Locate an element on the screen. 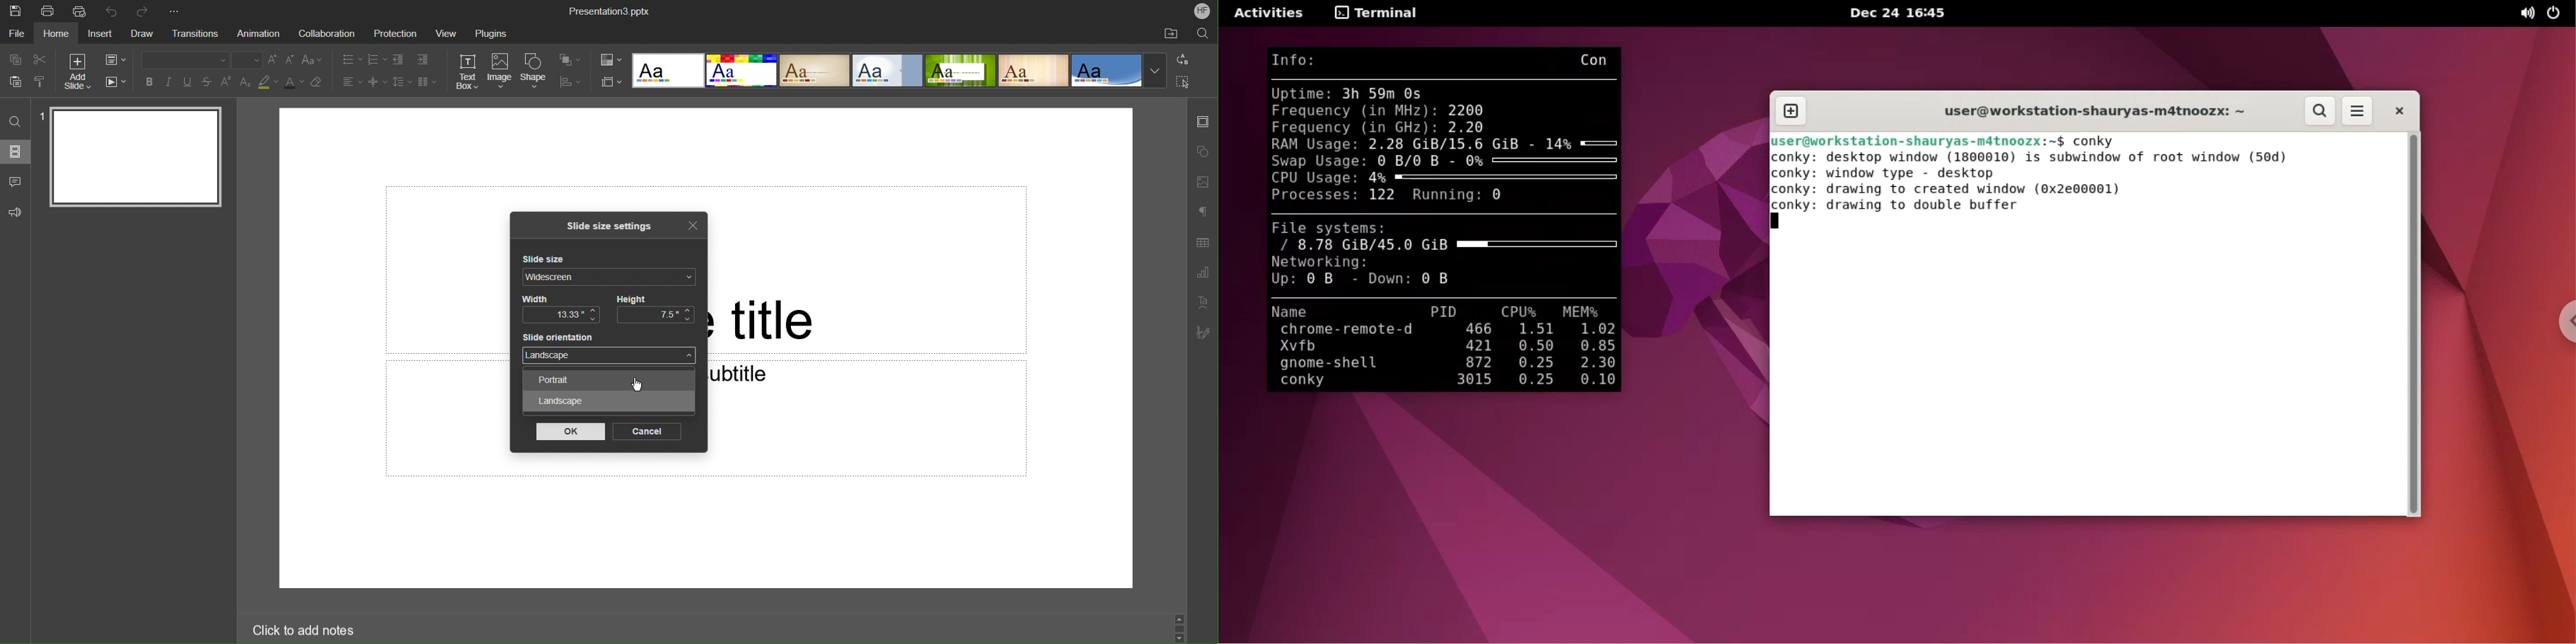 The image size is (2576, 644). More is located at coordinates (177, 9).